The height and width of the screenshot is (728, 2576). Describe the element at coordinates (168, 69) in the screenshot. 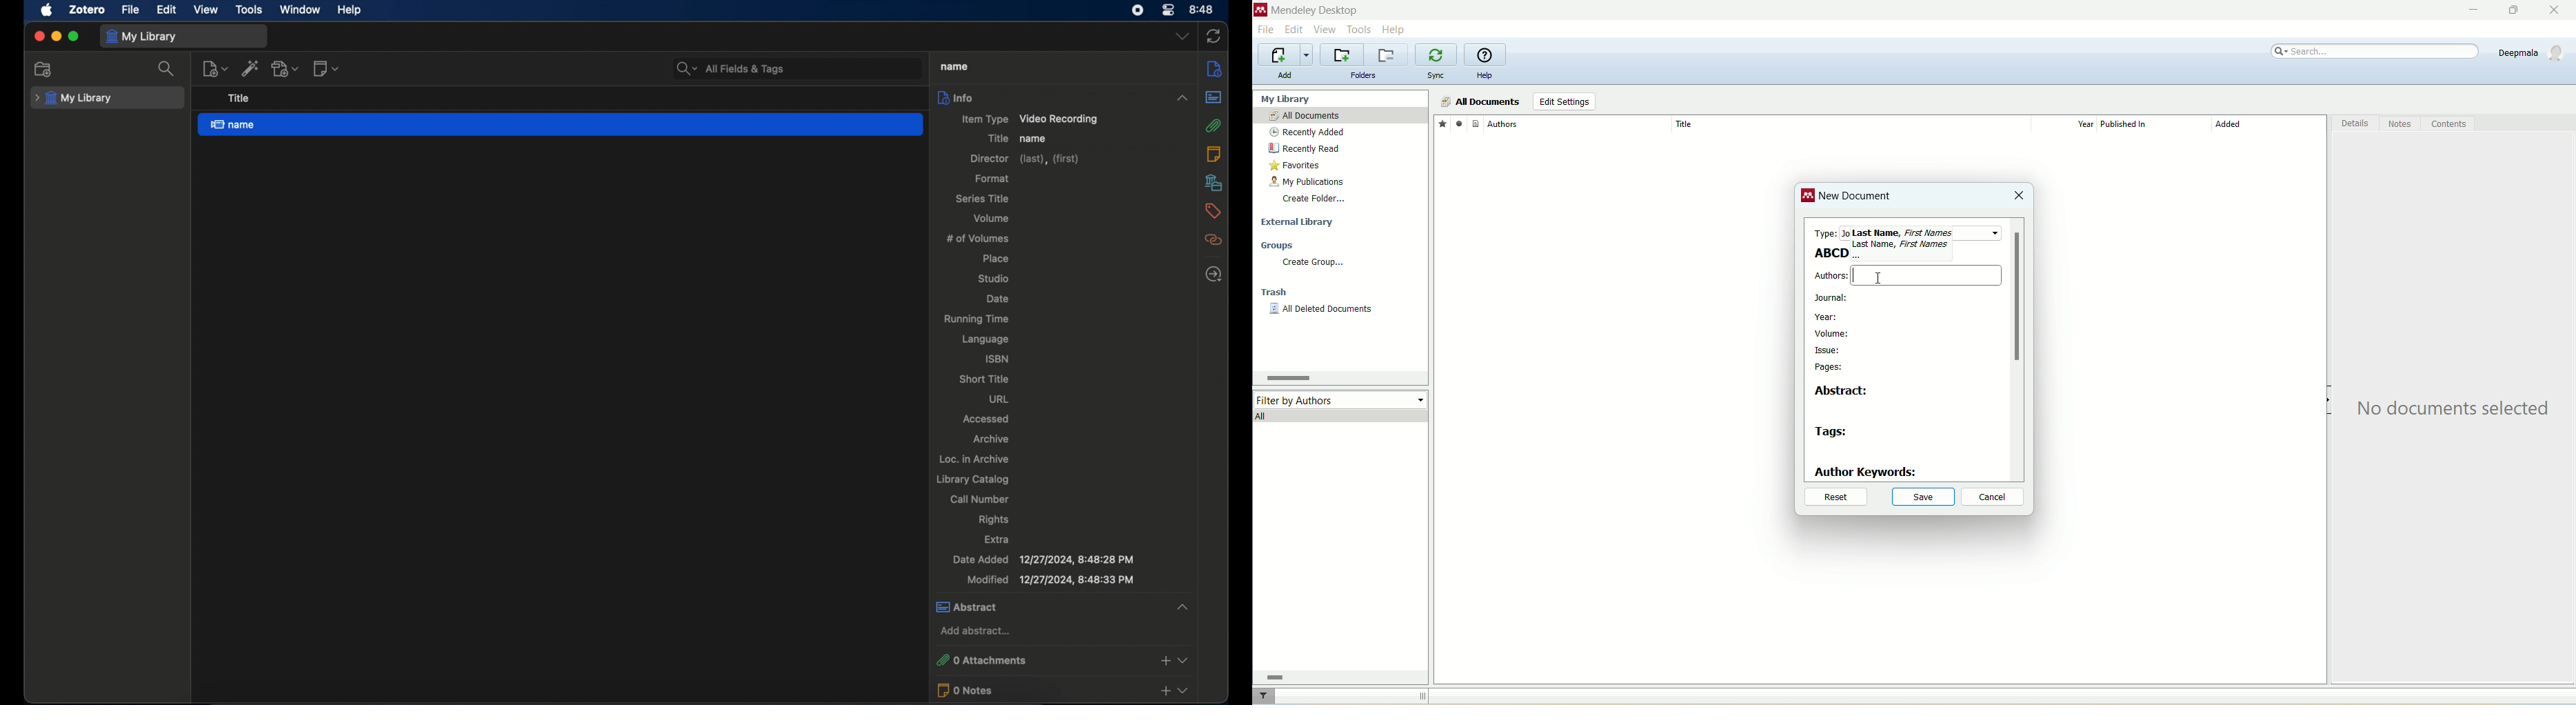

I see `search` at that location.